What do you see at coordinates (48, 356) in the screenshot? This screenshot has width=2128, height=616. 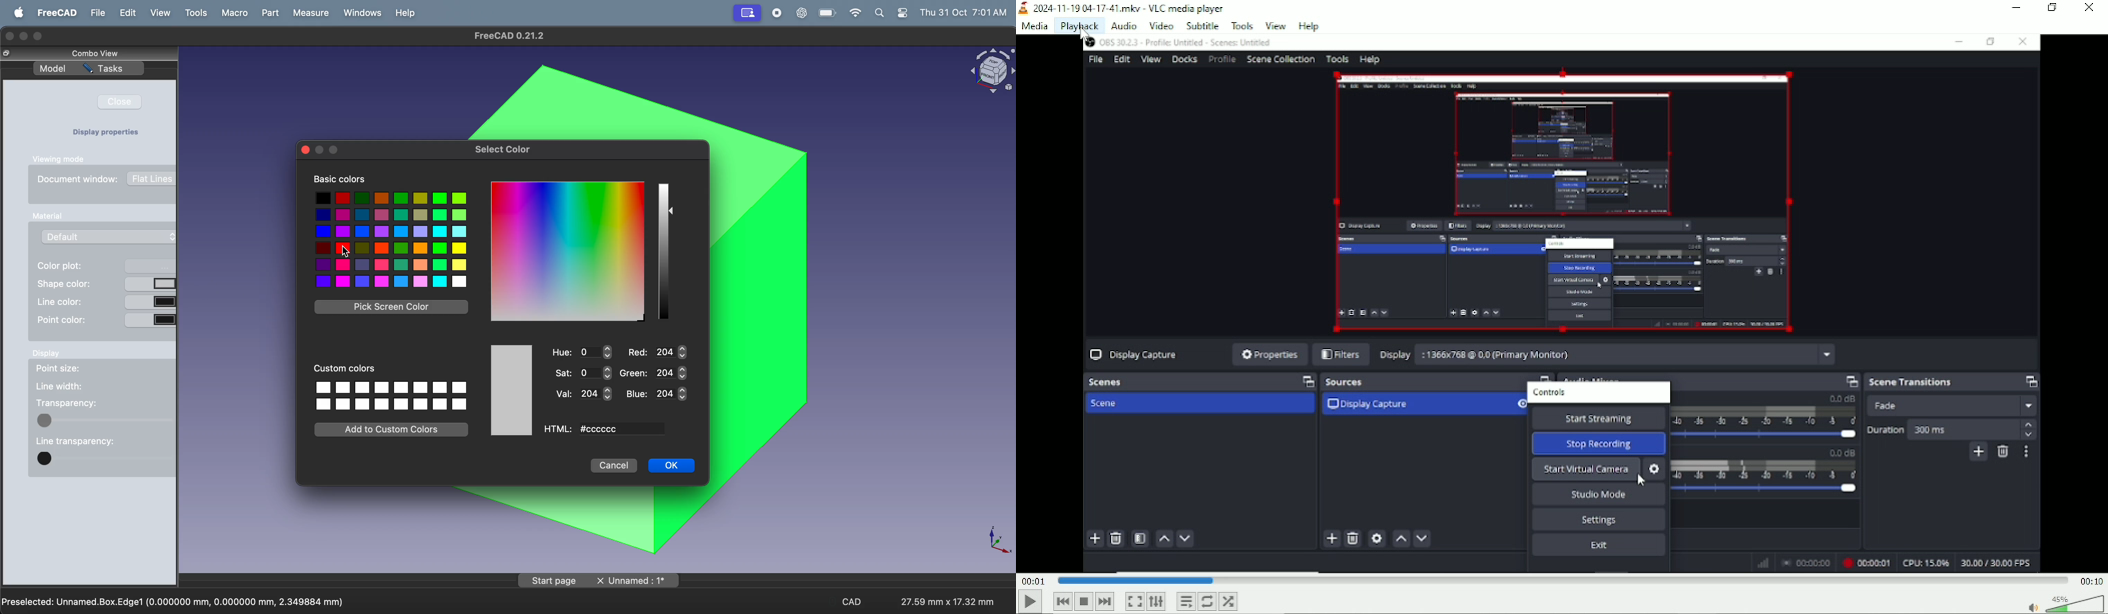 I see `display` at bounding box center [48, 356].